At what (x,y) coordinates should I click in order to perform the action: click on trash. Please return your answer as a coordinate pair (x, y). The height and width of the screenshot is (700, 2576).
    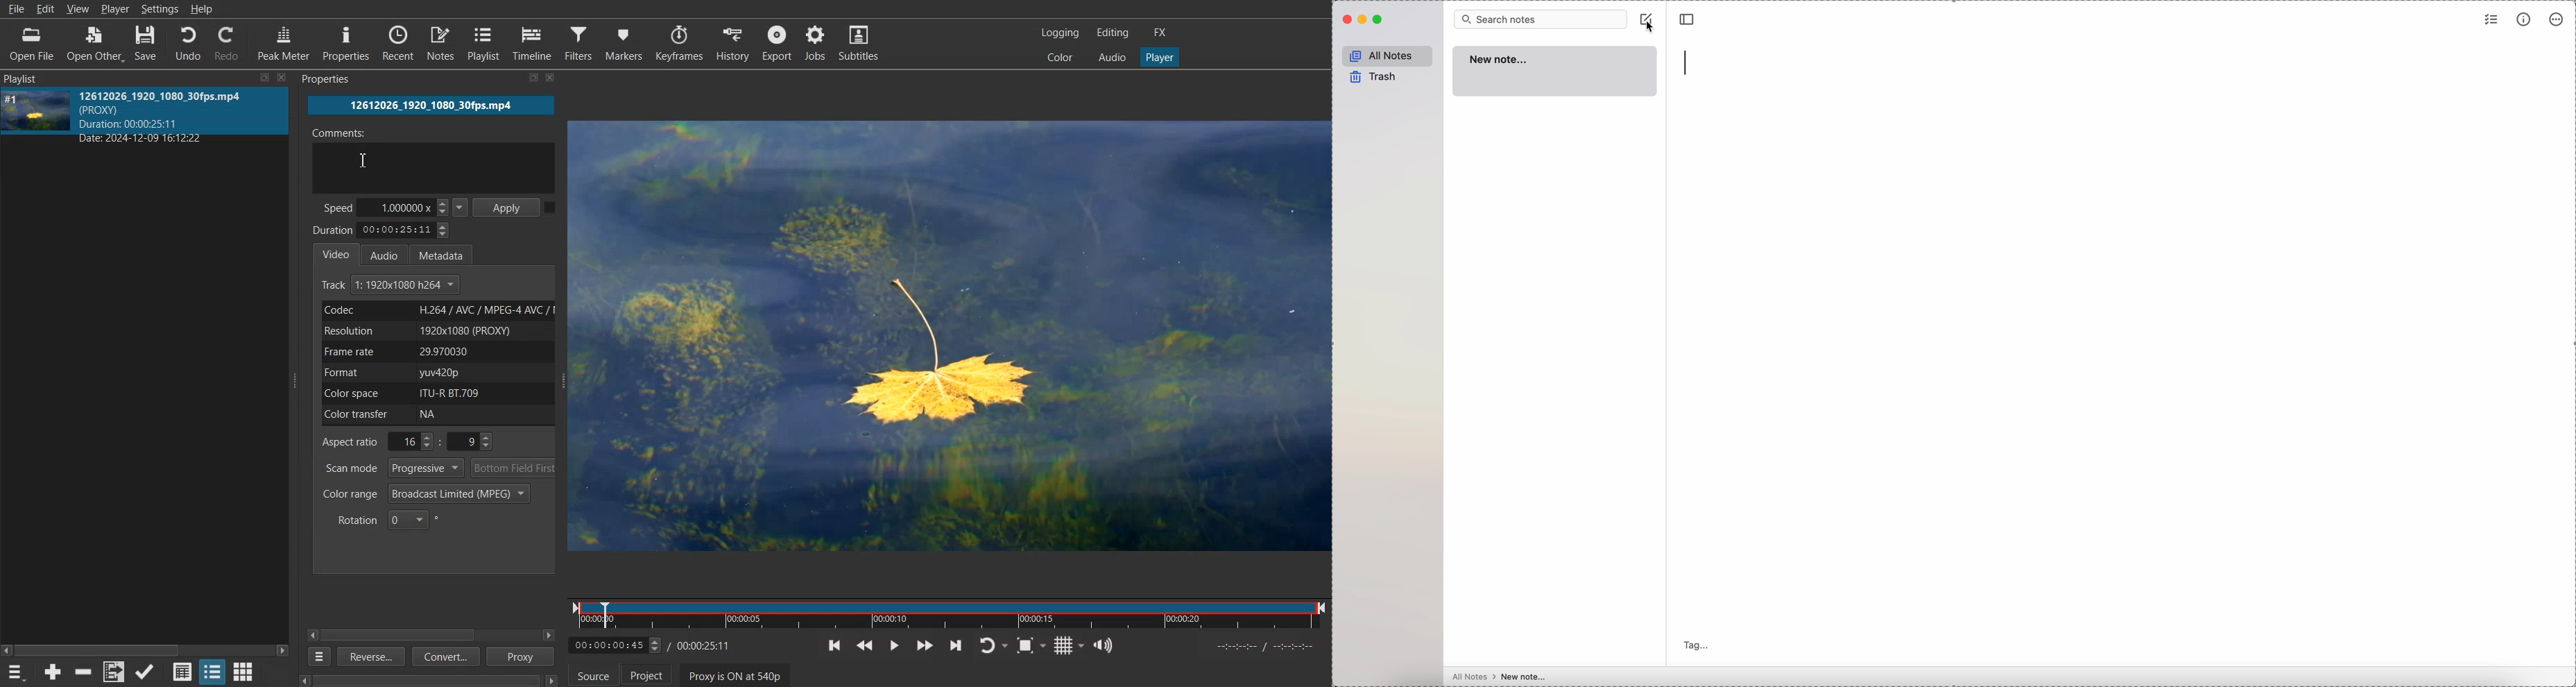
    Looking at the image, I should click on (1371, 77).